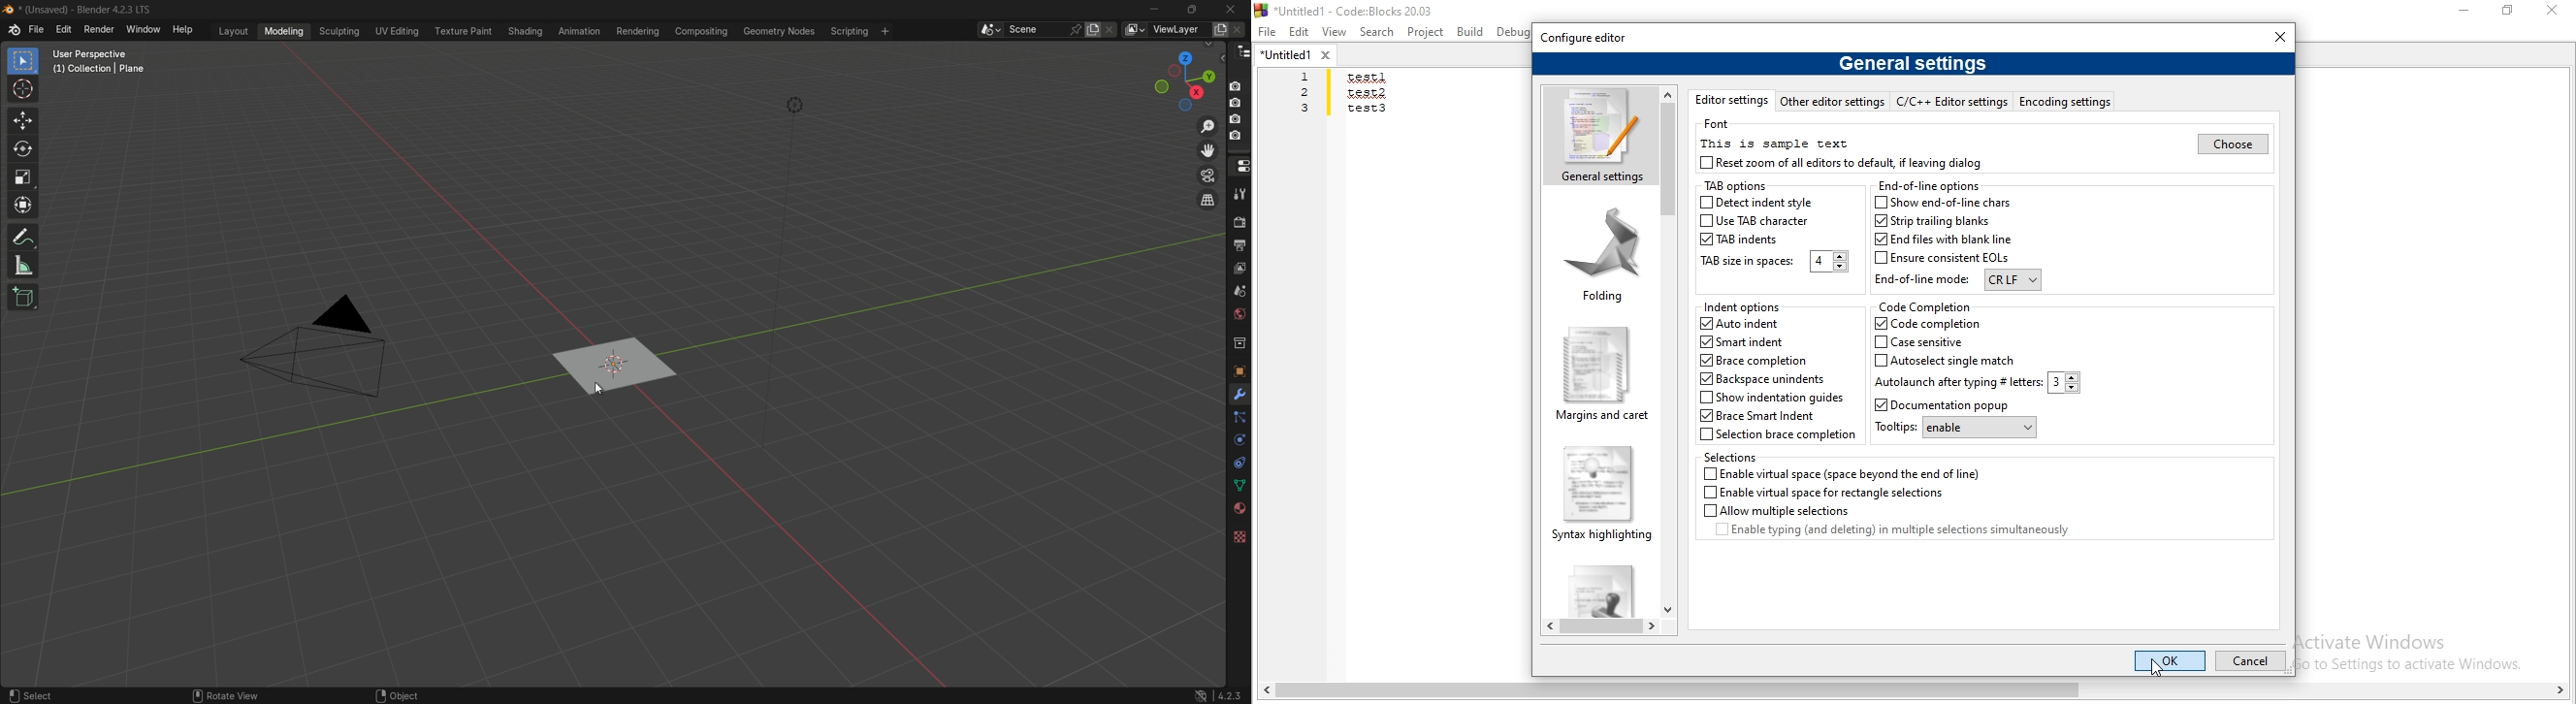 Image resolution: width=2576 pixels, height=728 pixels. Describe the element at coordinates (1762, 380) in the screenshot. I see `Backspace unindents` at that location.